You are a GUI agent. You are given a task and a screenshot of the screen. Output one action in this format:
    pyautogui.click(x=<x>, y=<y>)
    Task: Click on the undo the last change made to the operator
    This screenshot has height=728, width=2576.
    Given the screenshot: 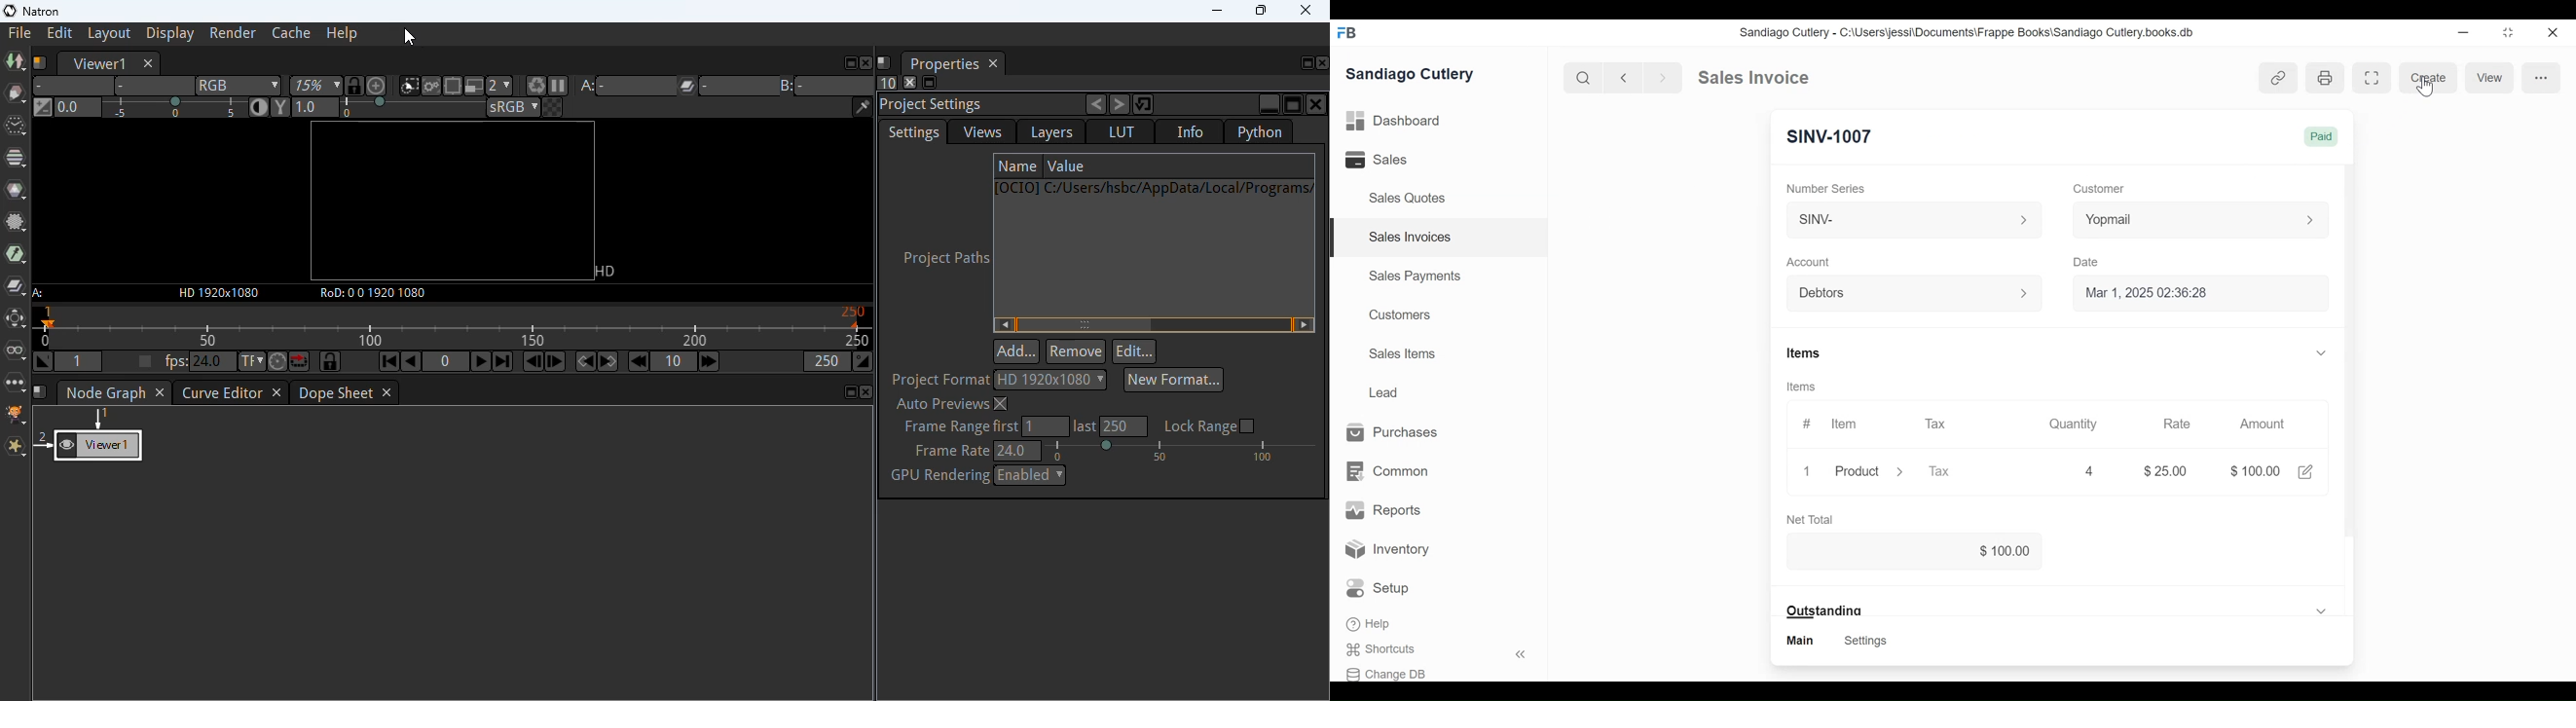 What is the action you would take?
    pyautogui.click(x=1095, y=104)
    